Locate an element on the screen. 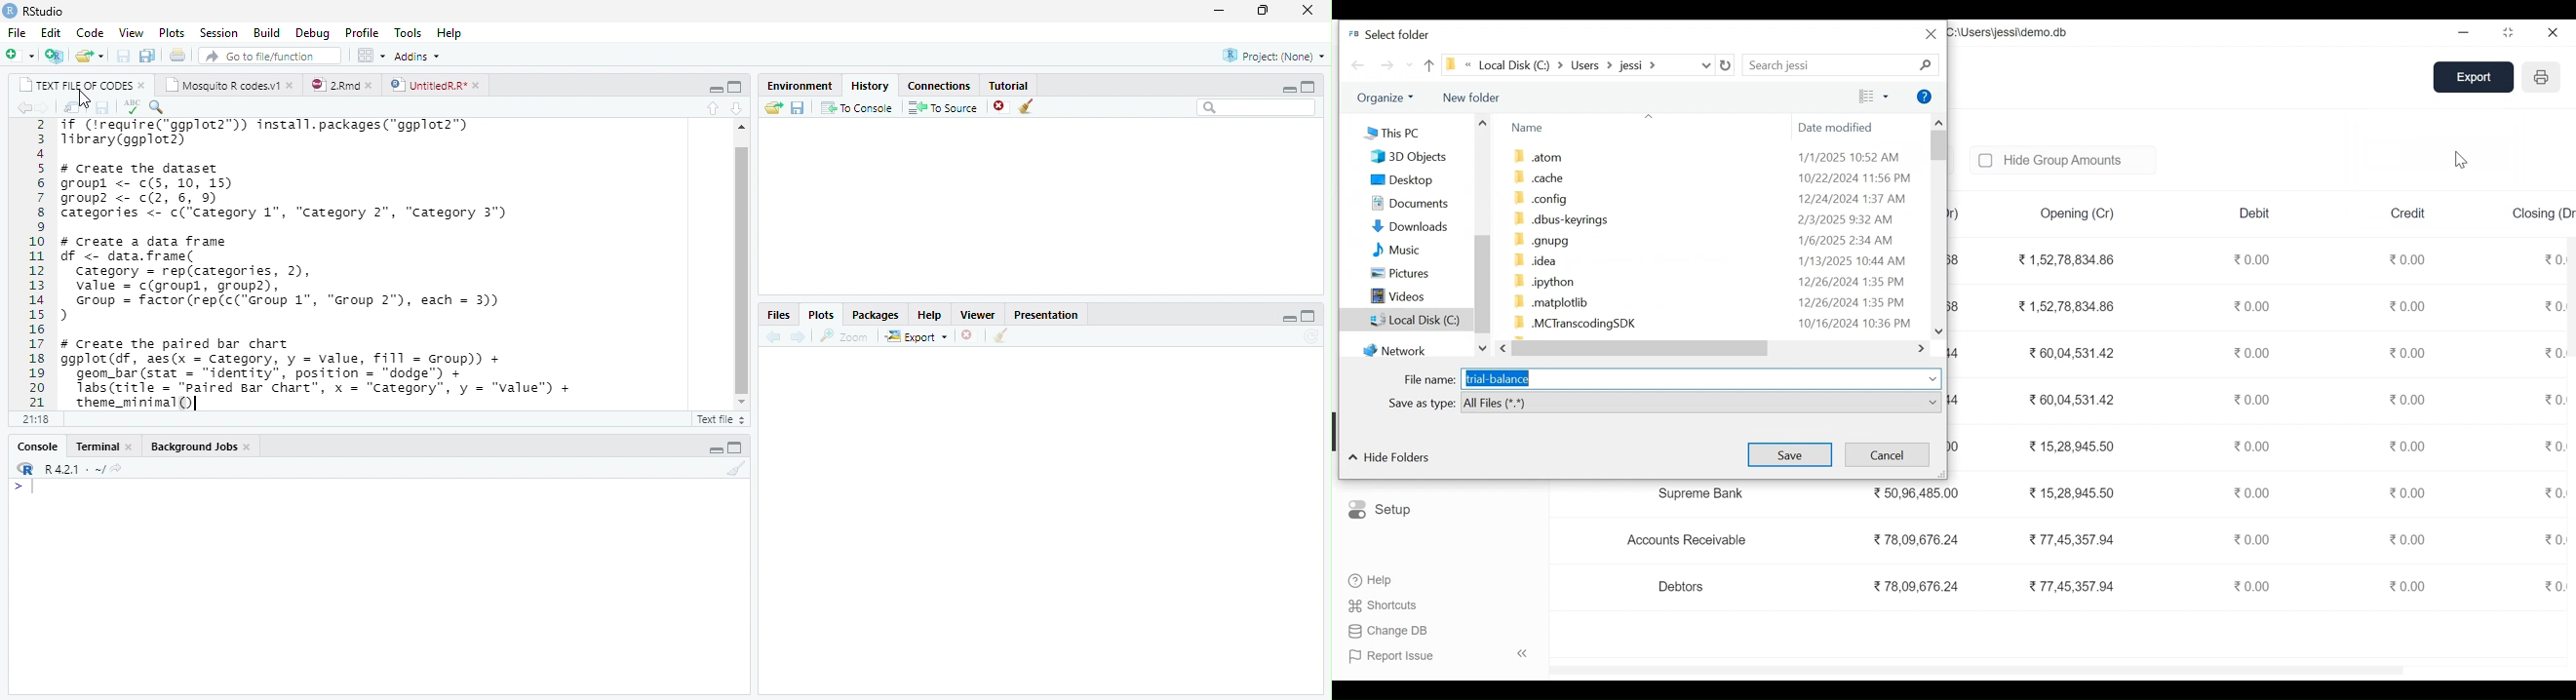 The image size is (2576, 700). save current document is located at coordinates (123, 56).